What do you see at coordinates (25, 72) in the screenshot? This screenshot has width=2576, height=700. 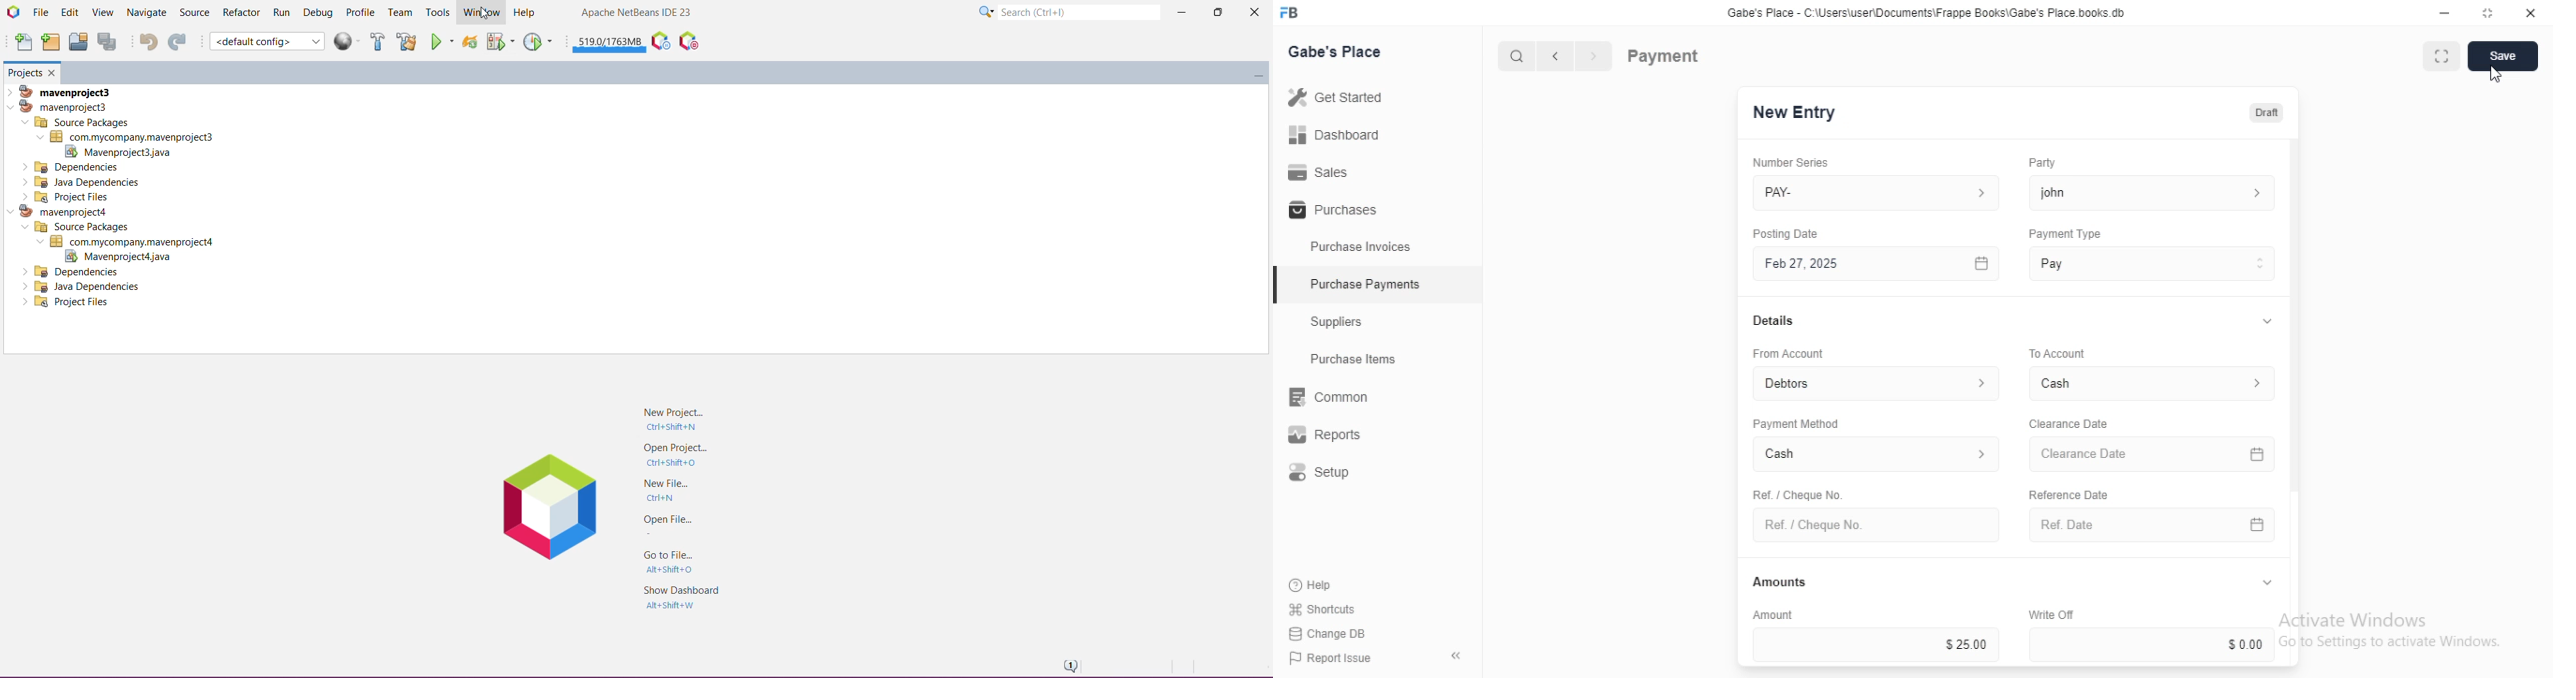 I see `Projects Window` at bounding box center [25, 72].